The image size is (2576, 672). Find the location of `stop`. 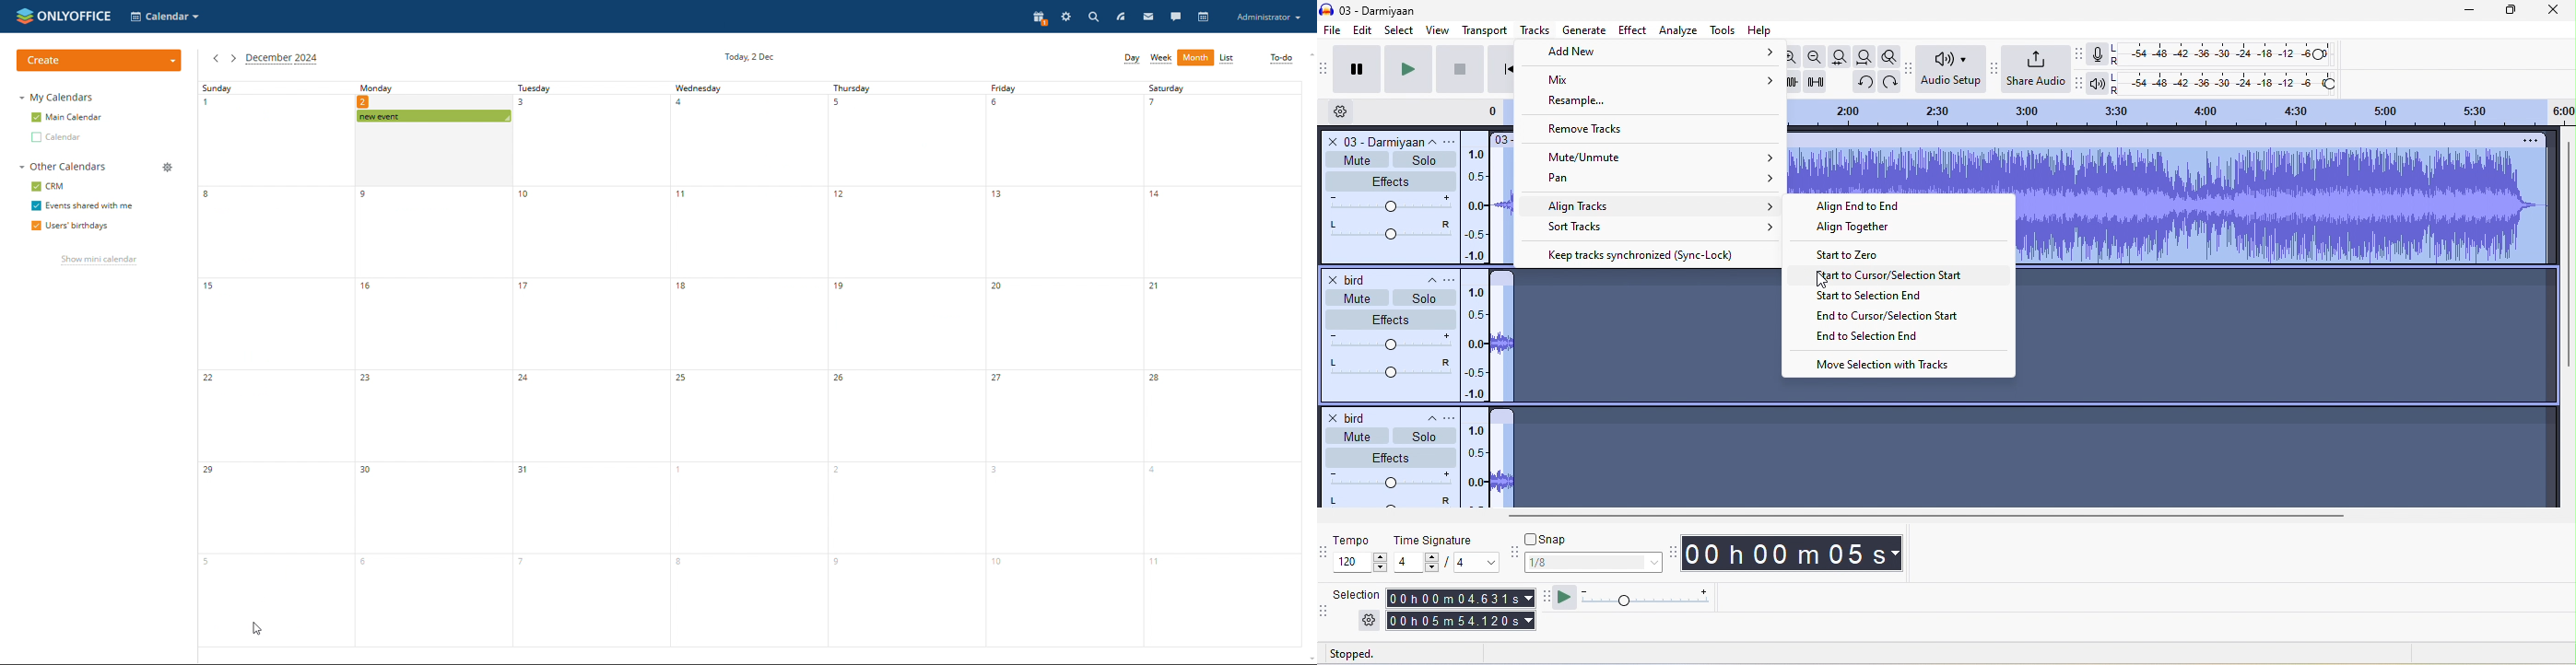

stop is located at coordinates (1456, 72).